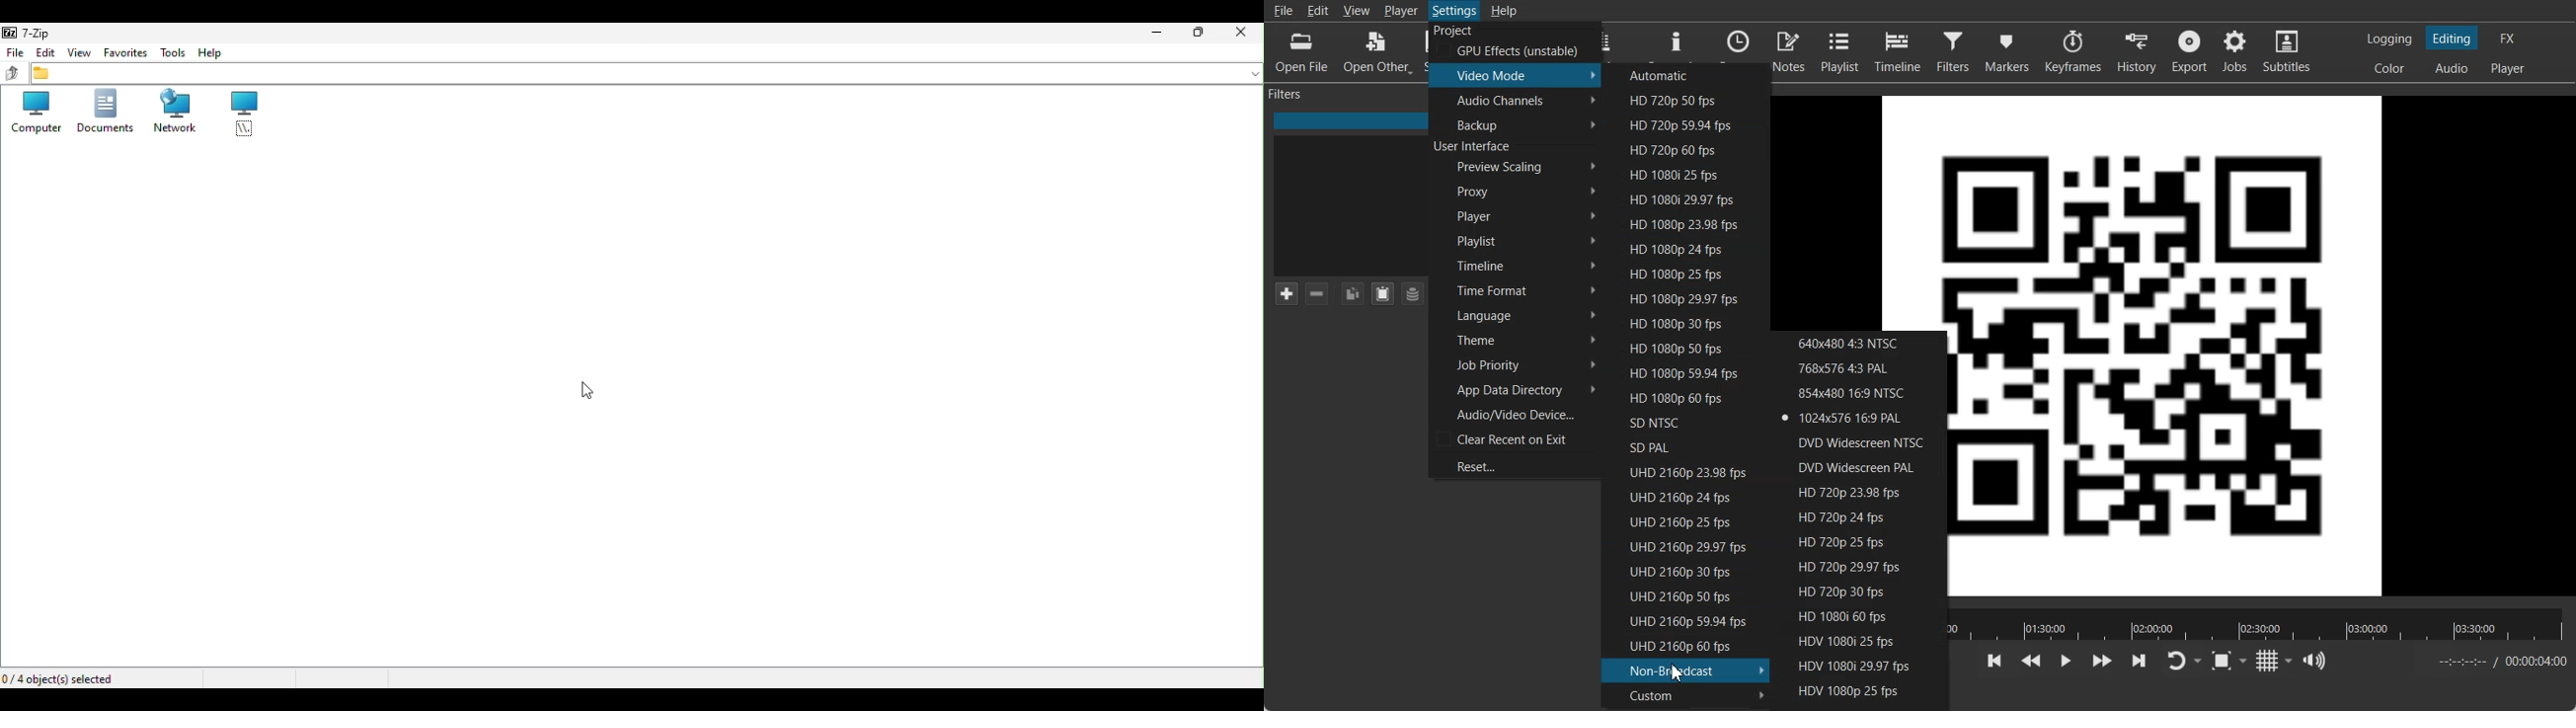 This screenshot has height=728, width=2576. What do you see at coordinates (1860, 441) in the screenshot?
I see `DVD Widescreen NTSC` at bounding box center [1860, 441].